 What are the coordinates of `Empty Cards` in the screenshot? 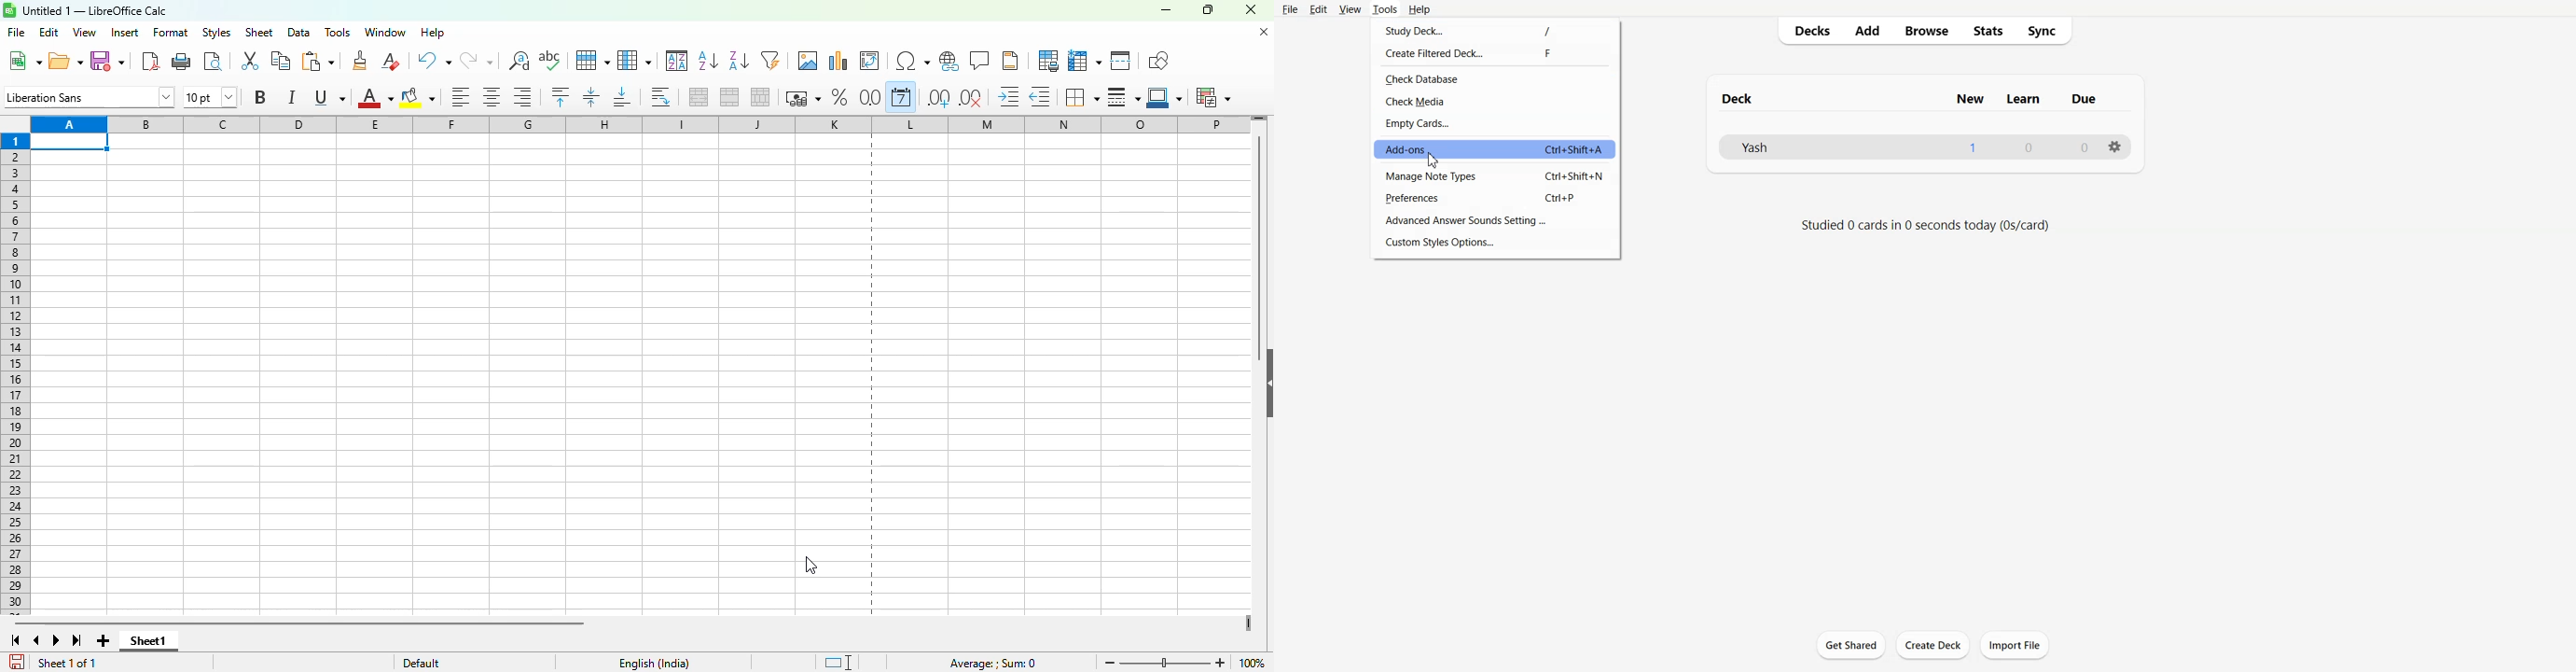 It's located at (1496, 124).